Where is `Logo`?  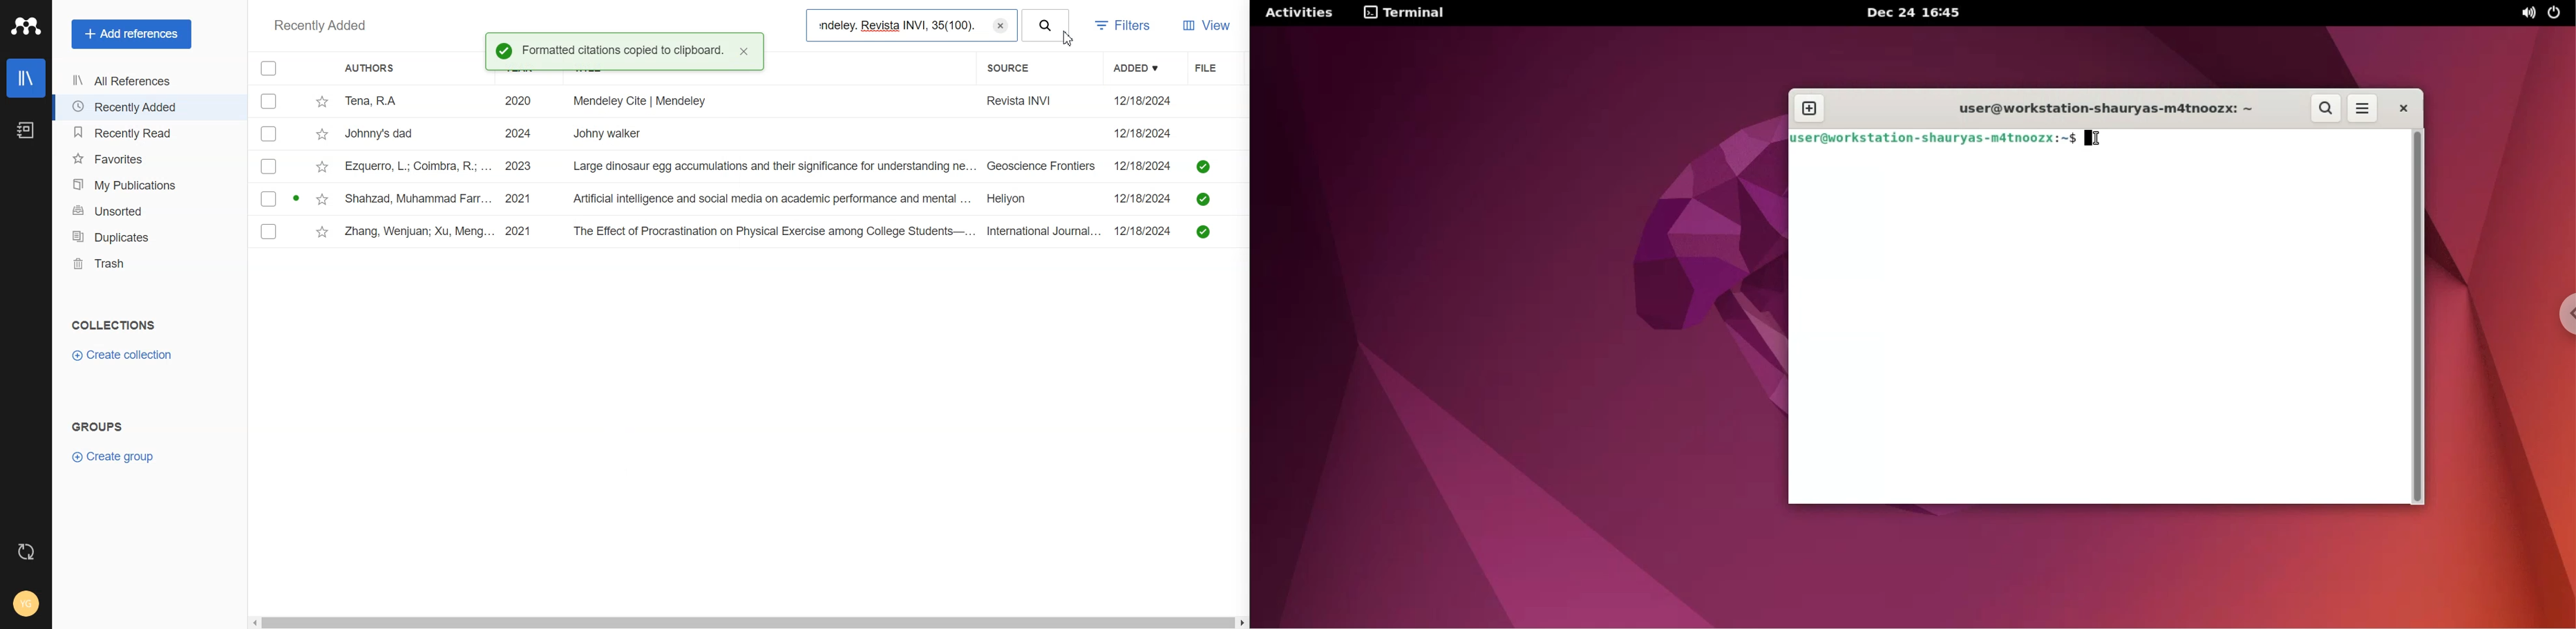
Logo is located at coordinates (25, 27).